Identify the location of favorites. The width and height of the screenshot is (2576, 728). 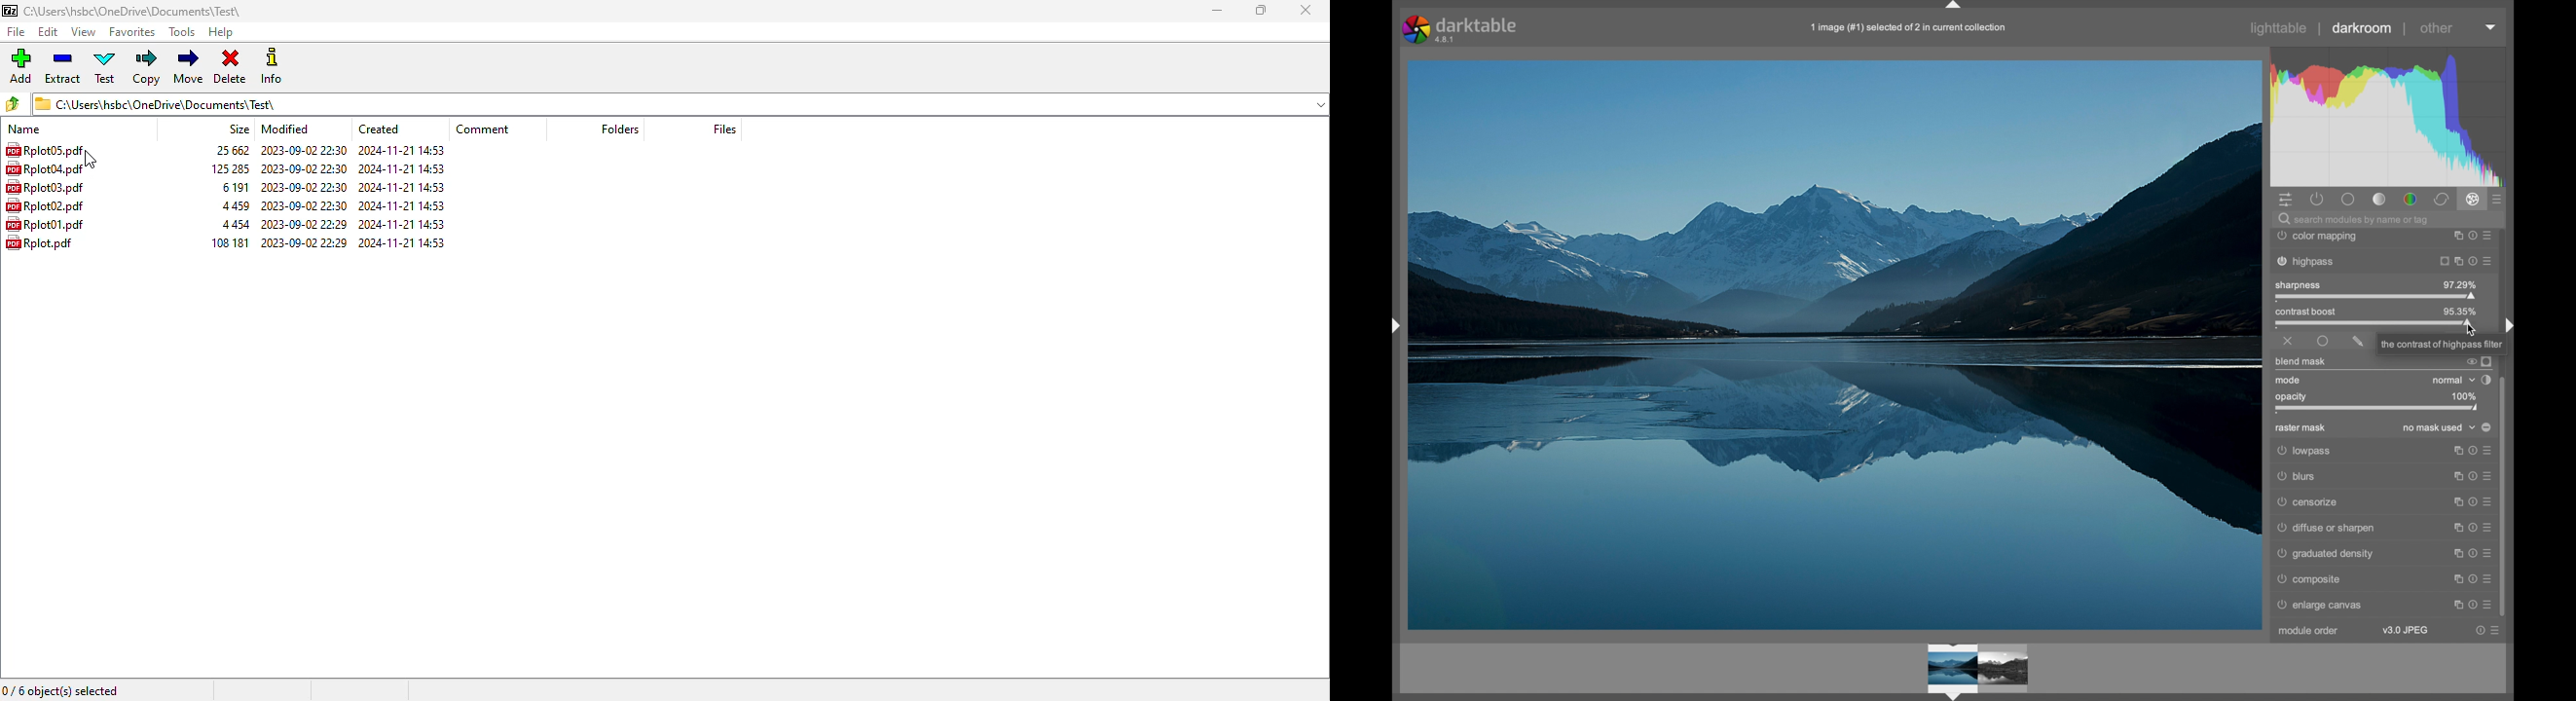
(132, 32).